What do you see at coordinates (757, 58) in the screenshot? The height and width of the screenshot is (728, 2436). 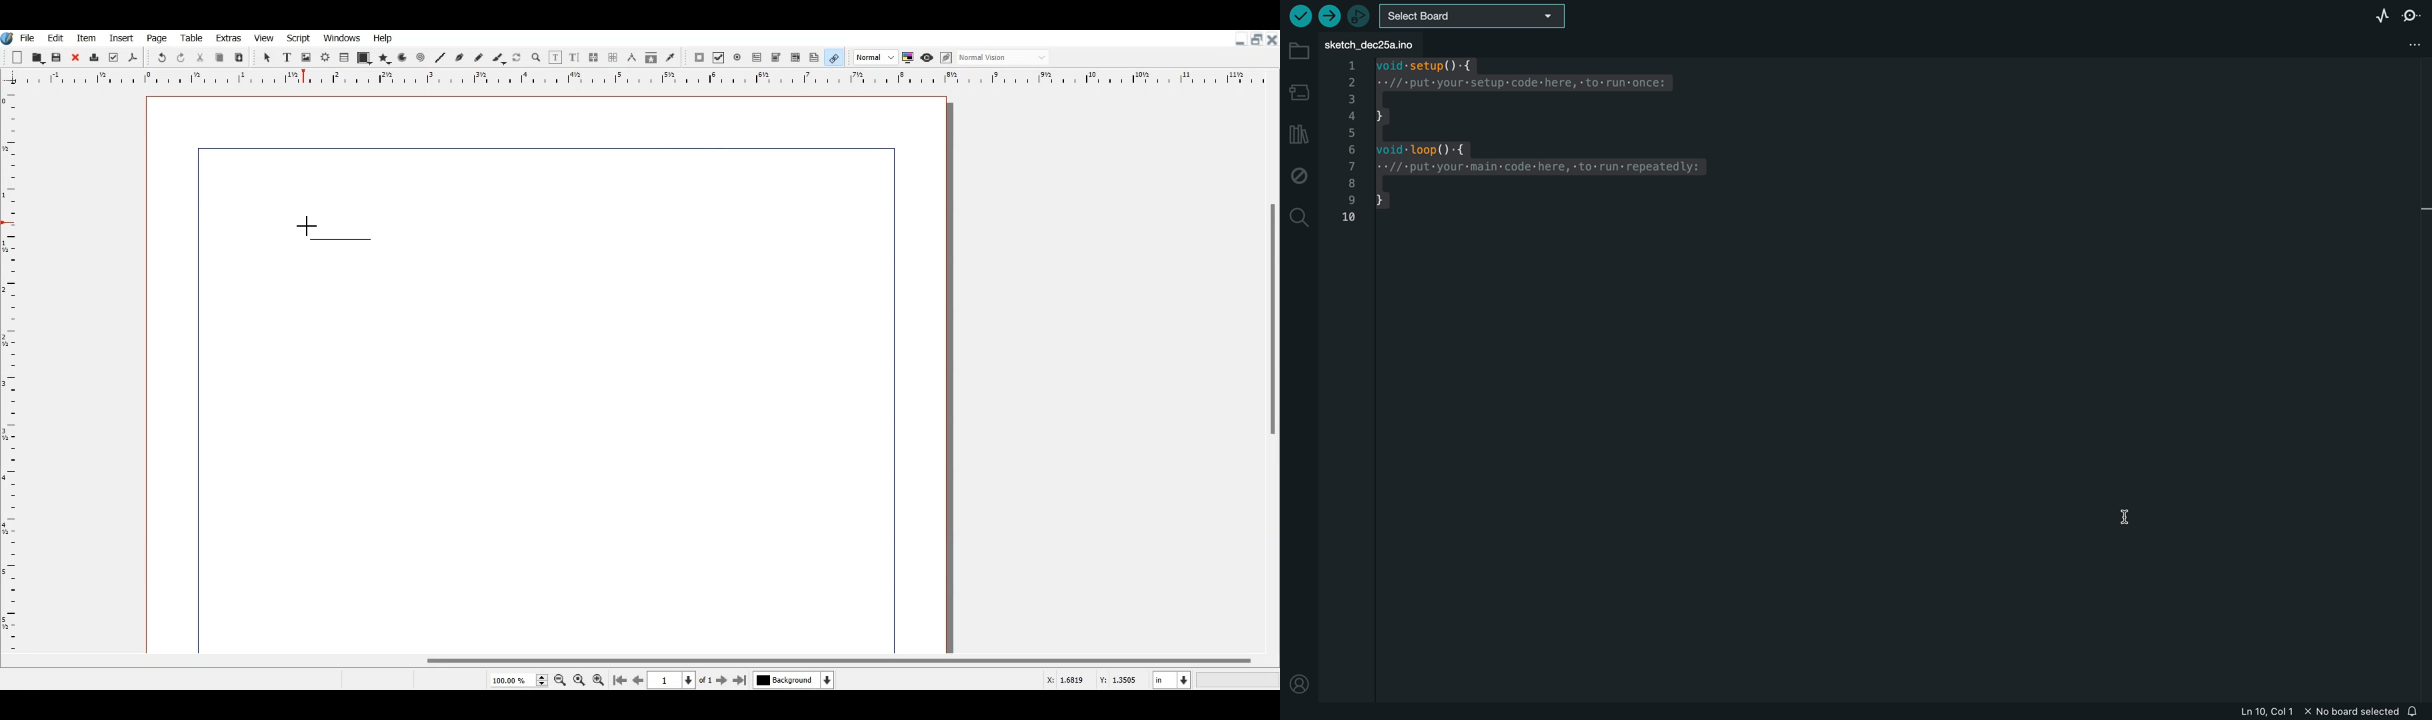 I see `PDF Text Field` at bounding box center [757, 58].